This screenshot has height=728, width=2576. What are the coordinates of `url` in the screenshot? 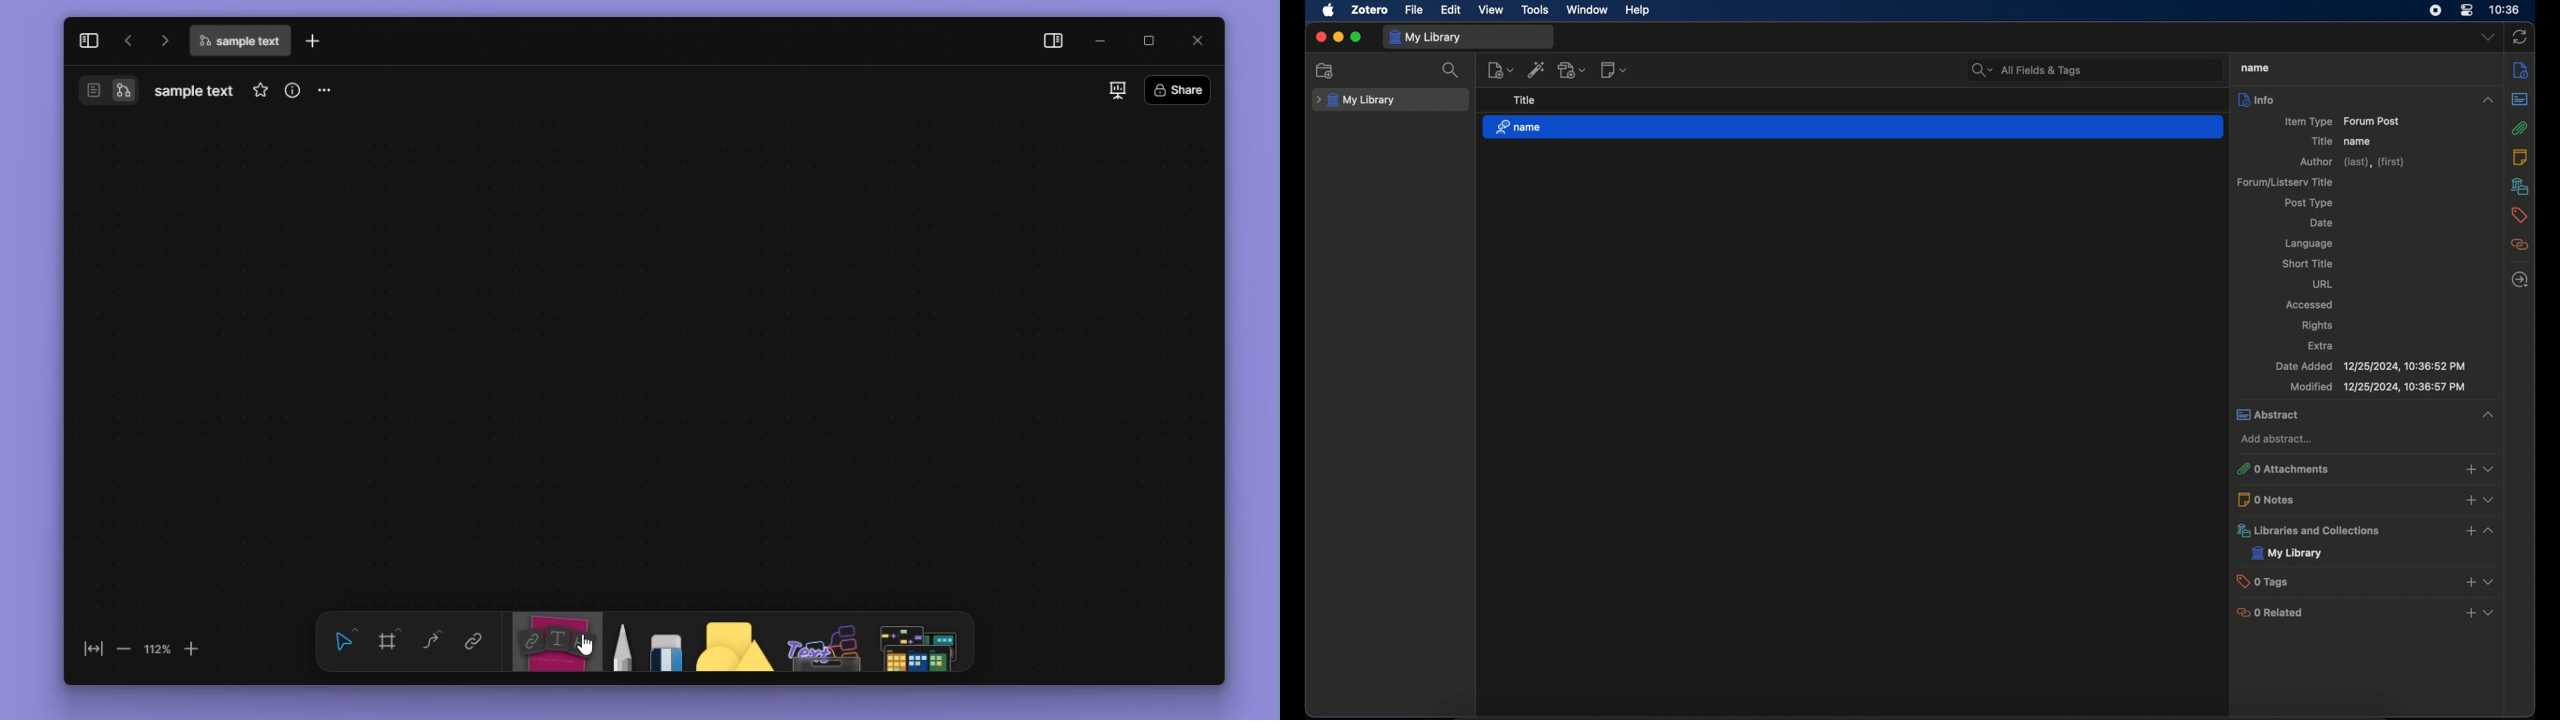 It's located at (2323, 283).